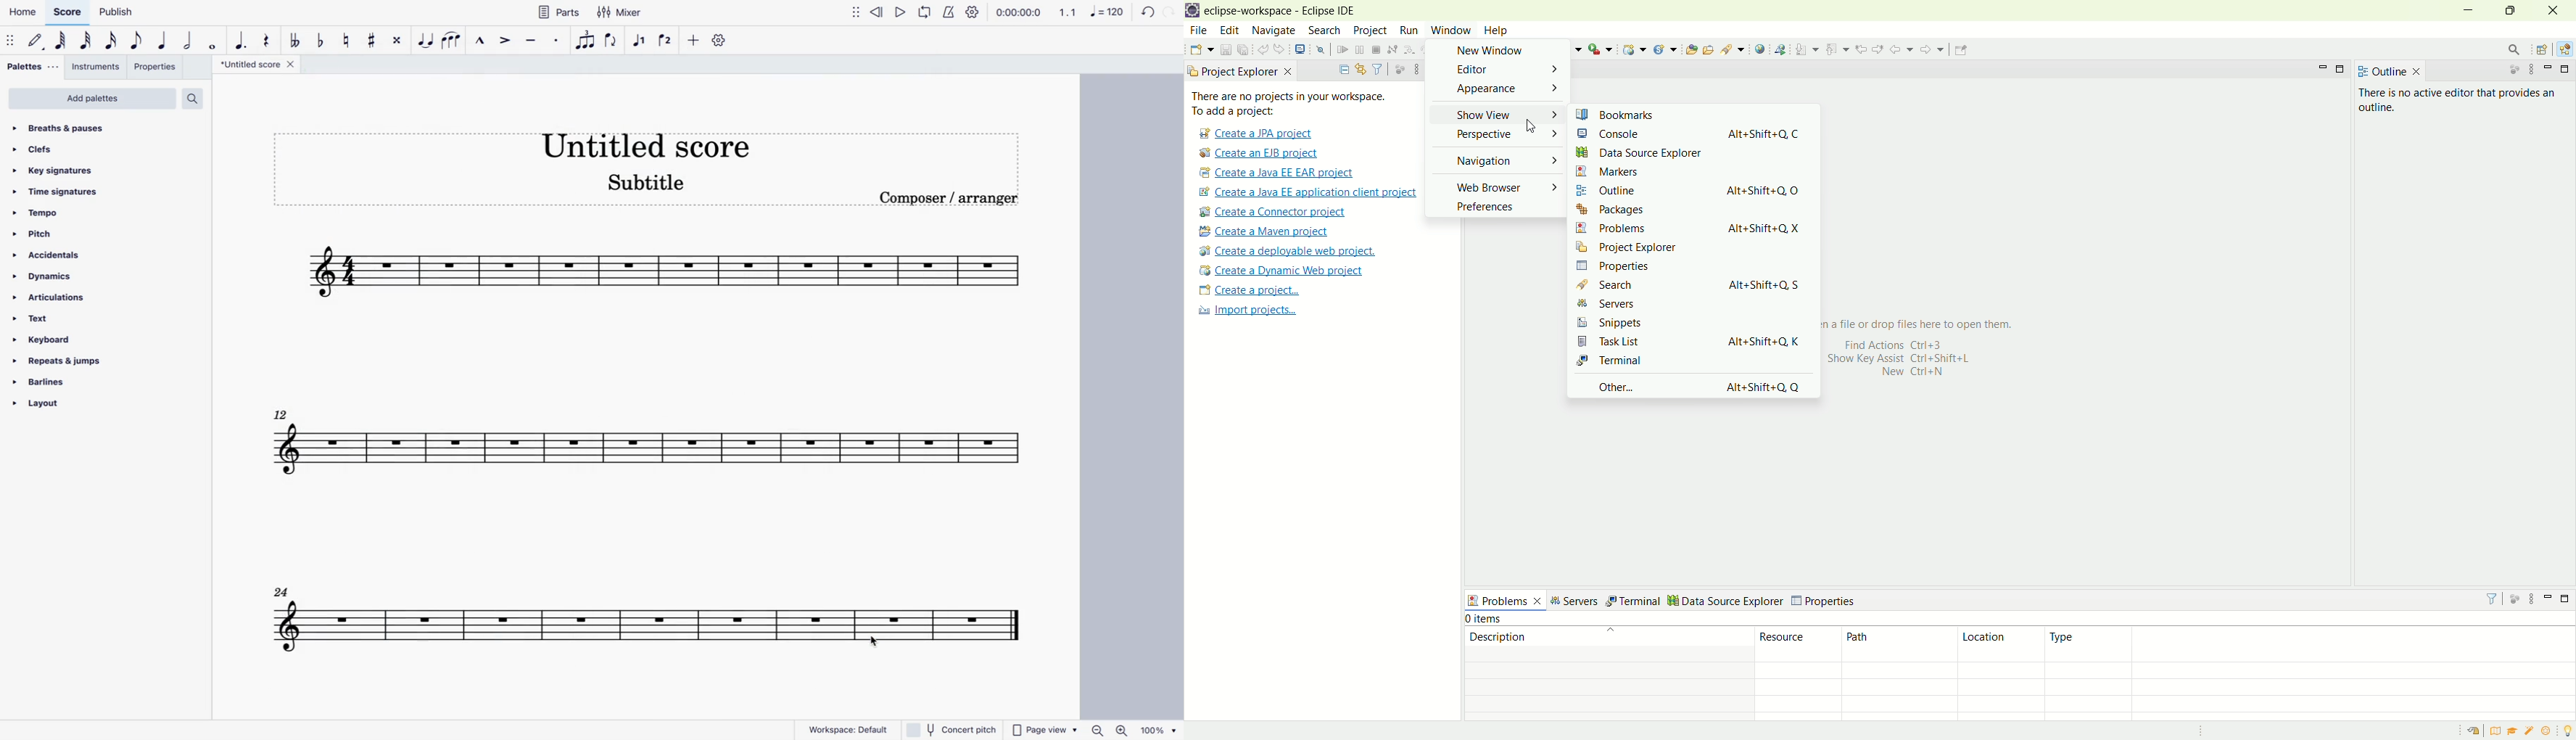 This screenshot has width=2576, height=756. What do you see at coordinates (66, 126) in the screenshot?
I see `breaths & pauses` at bounding box center [66, 126].